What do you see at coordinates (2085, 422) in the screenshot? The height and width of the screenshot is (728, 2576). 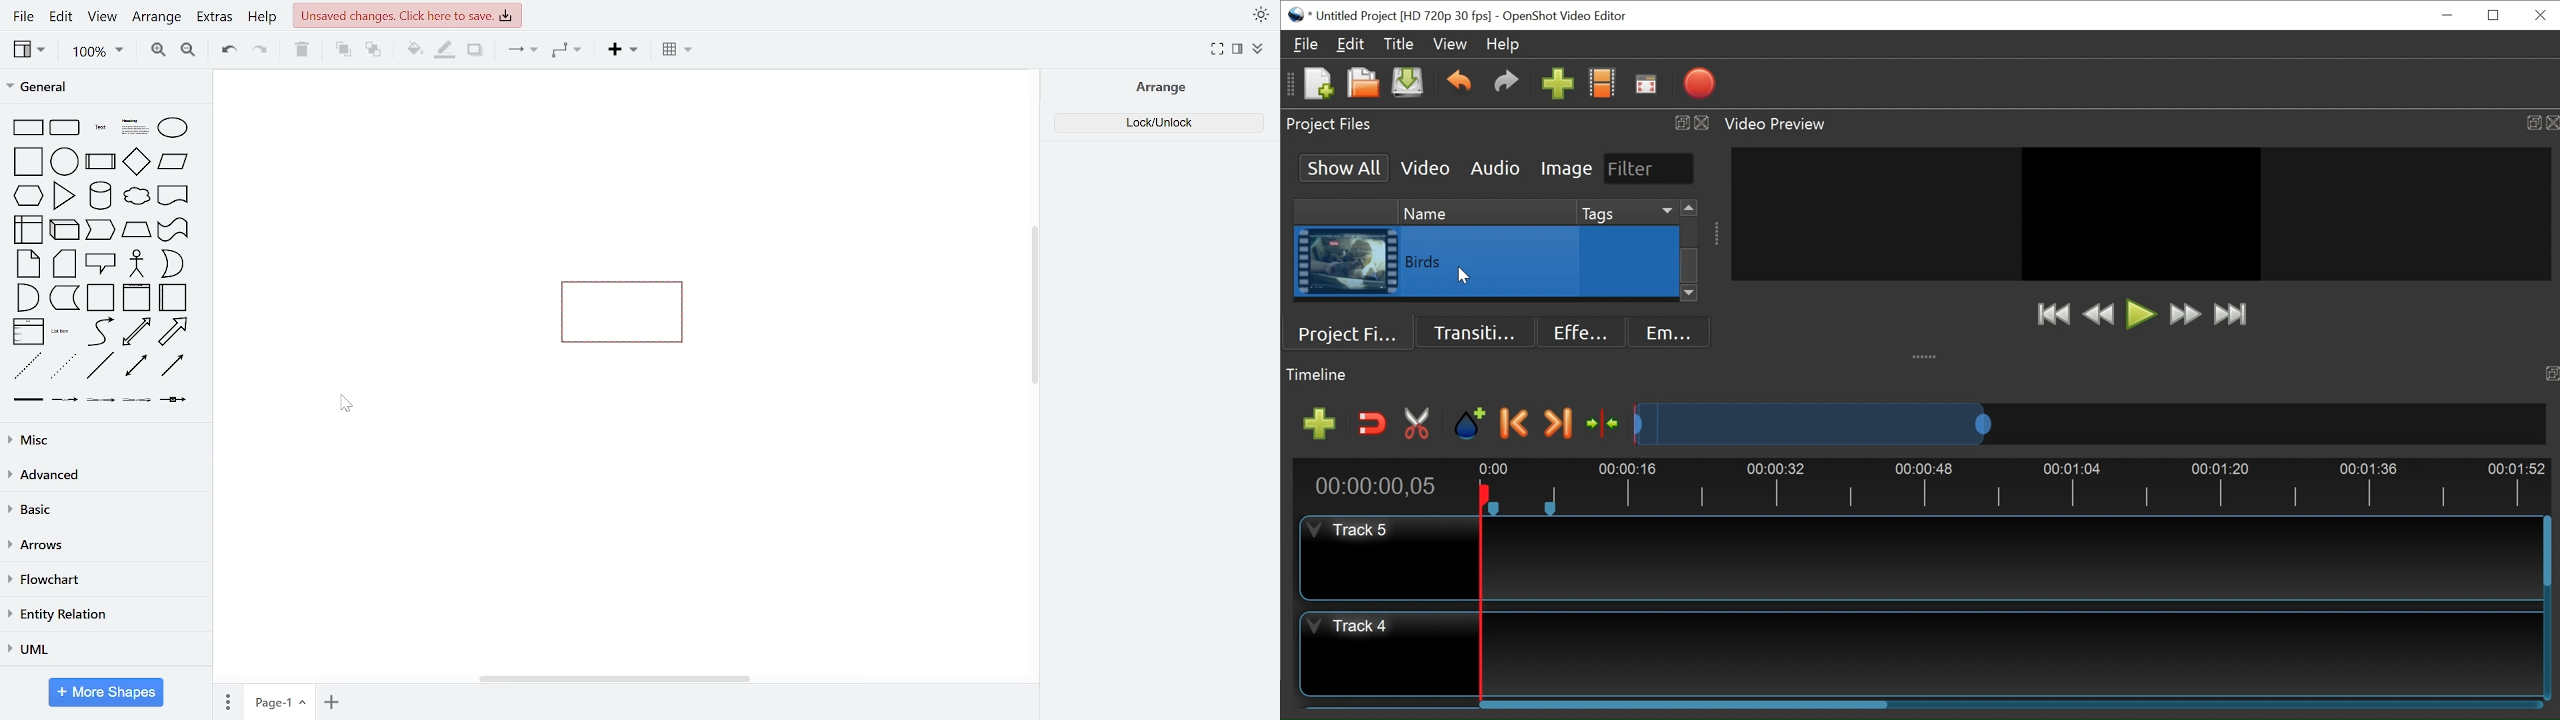 I see `Zoom Slider` at bounding box center [2085, 422].